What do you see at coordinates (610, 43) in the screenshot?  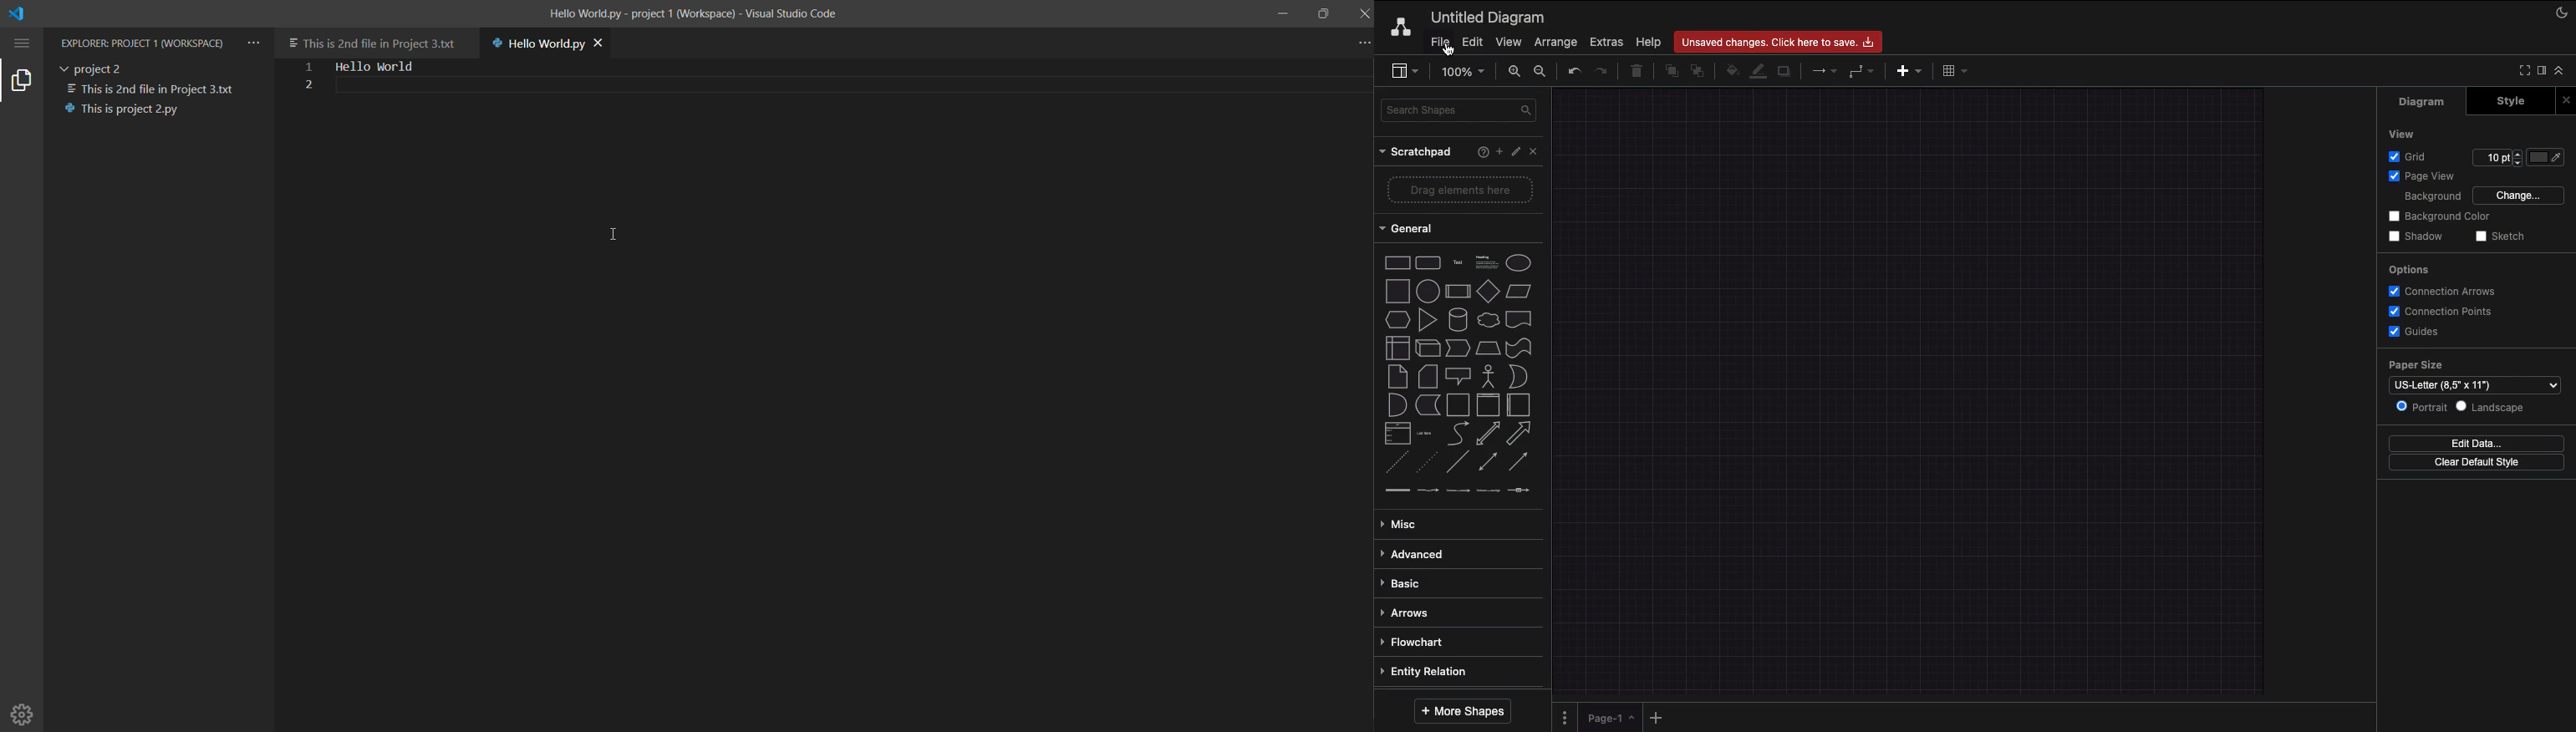 I see `close file` at bounding box center [610, 43].